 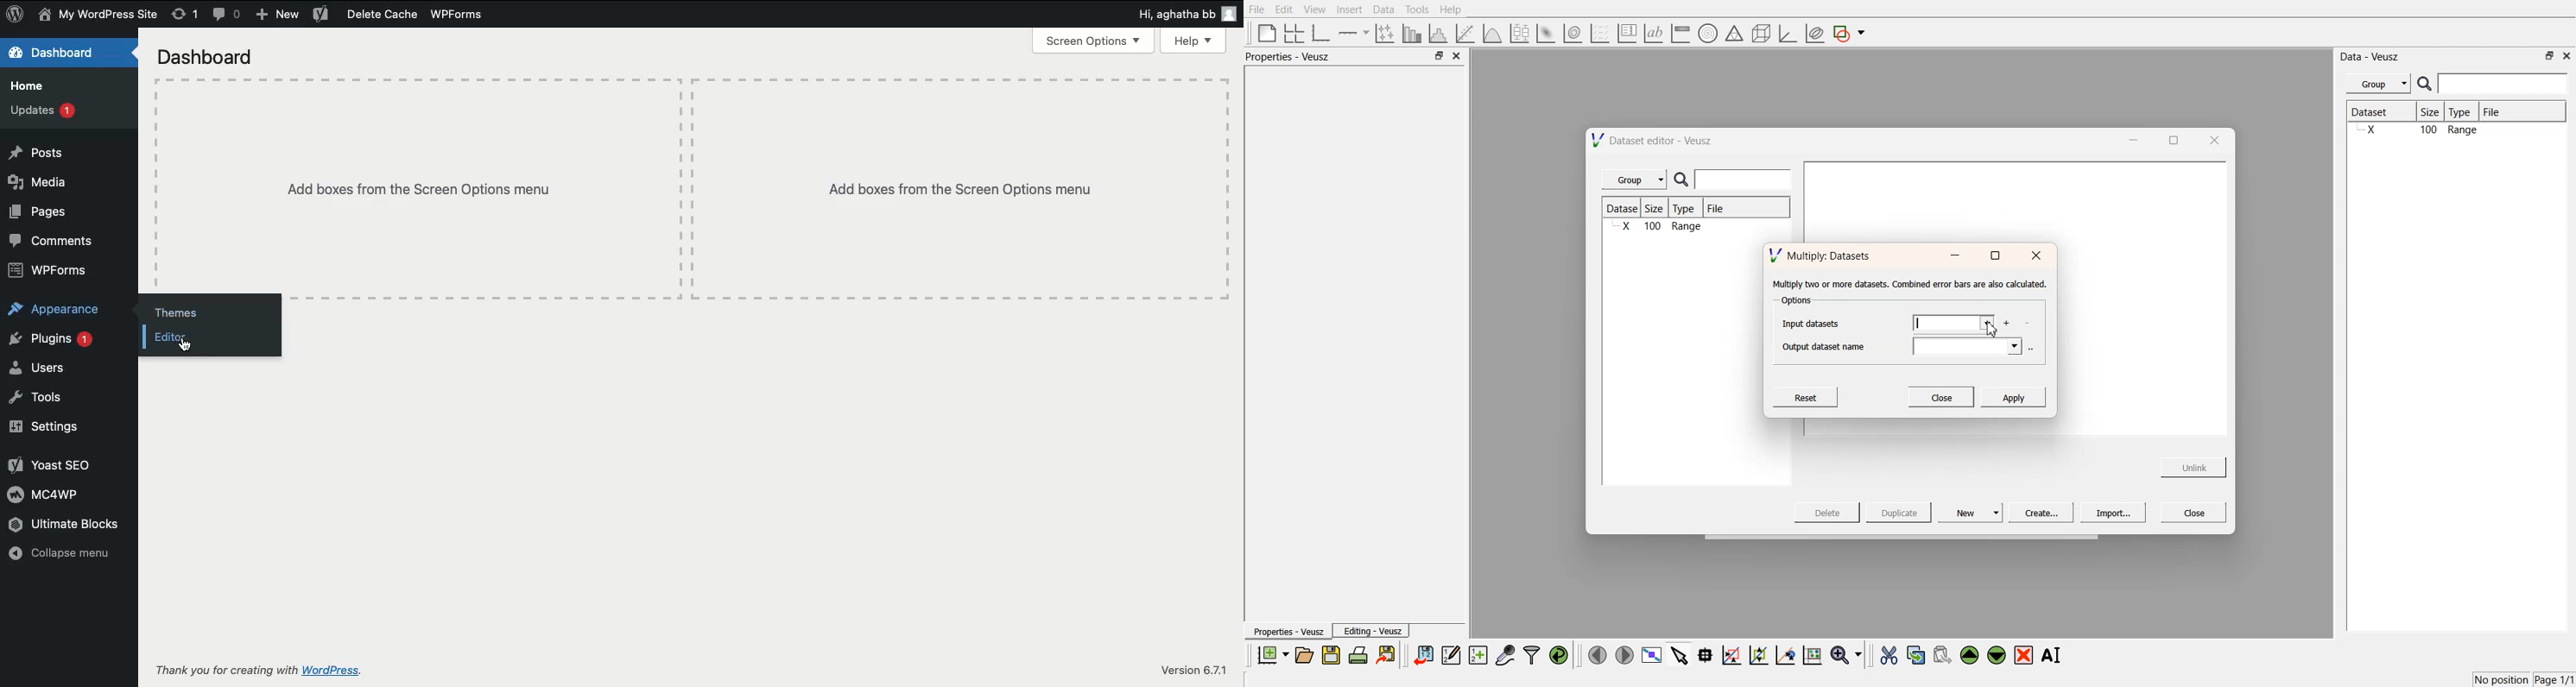 I want to click on 3d shapes, so click(x=1759, y=33).